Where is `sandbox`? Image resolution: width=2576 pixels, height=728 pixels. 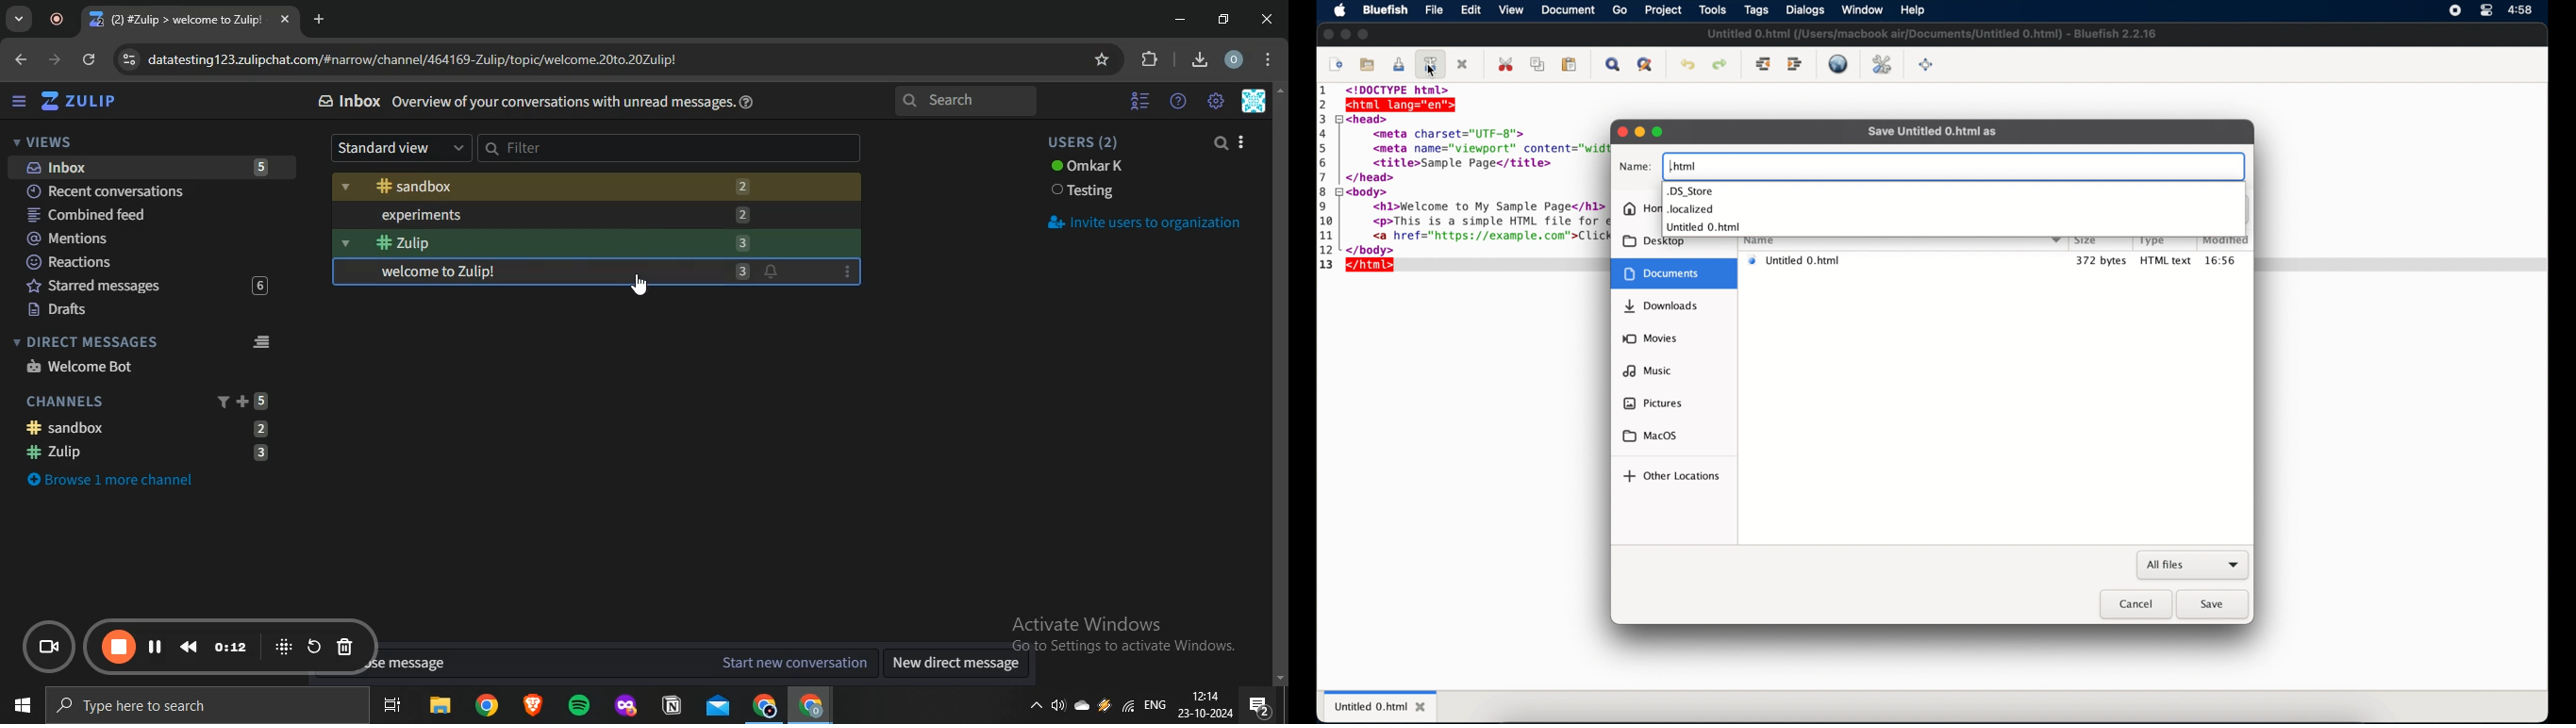 sandbox is located at coordinates (595, 188).